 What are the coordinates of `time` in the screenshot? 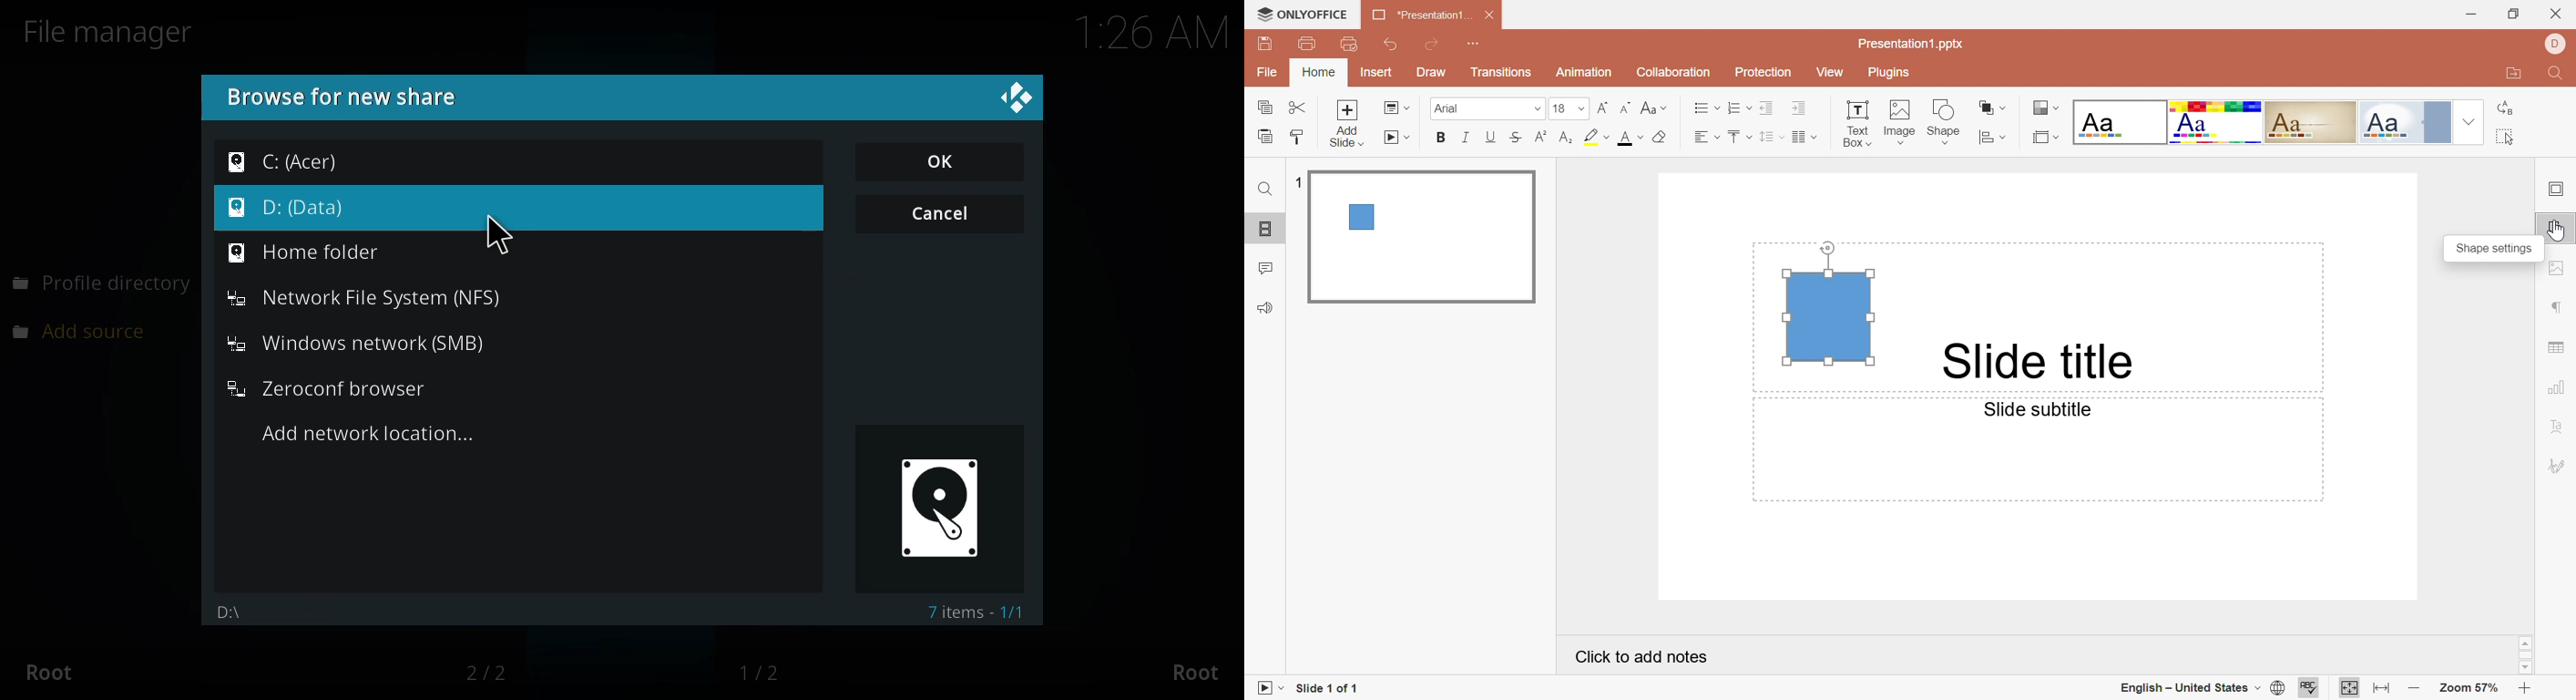 It's located at (1138, 35).